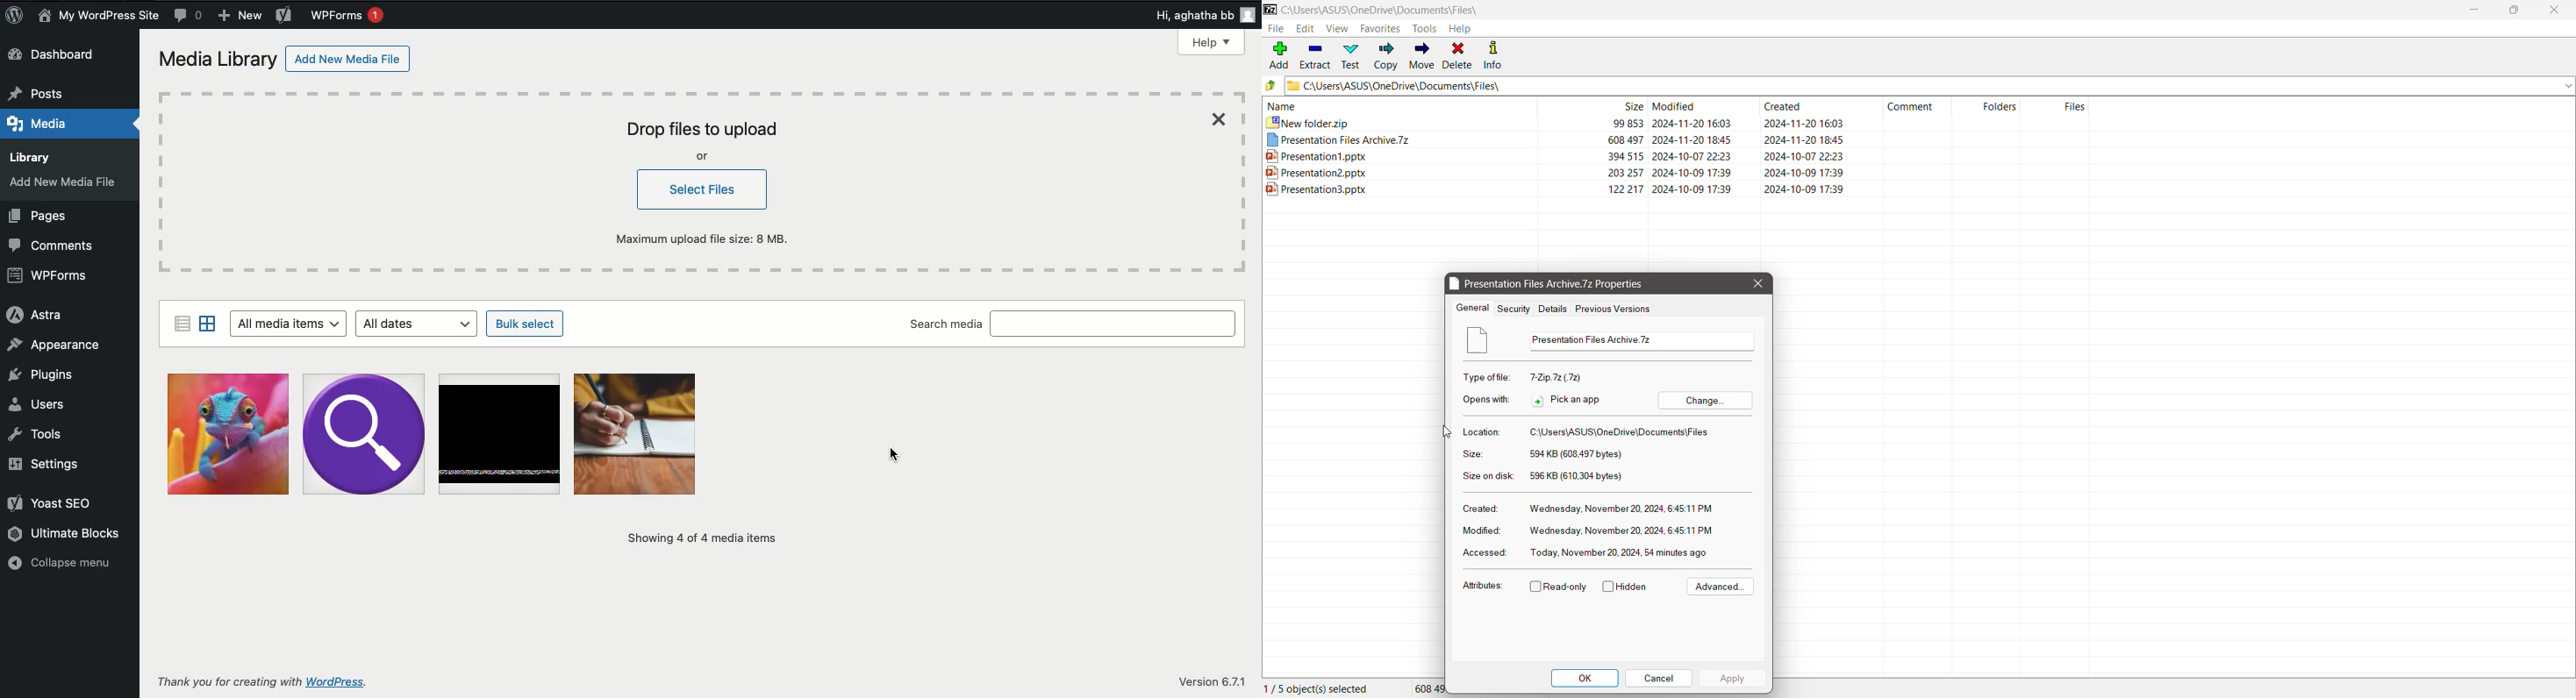 Image resolution: width=2576 pixels, height=700 pixels. Describe the element at coordinates (37, 154) in the screenshot. I see `Library` at that location.